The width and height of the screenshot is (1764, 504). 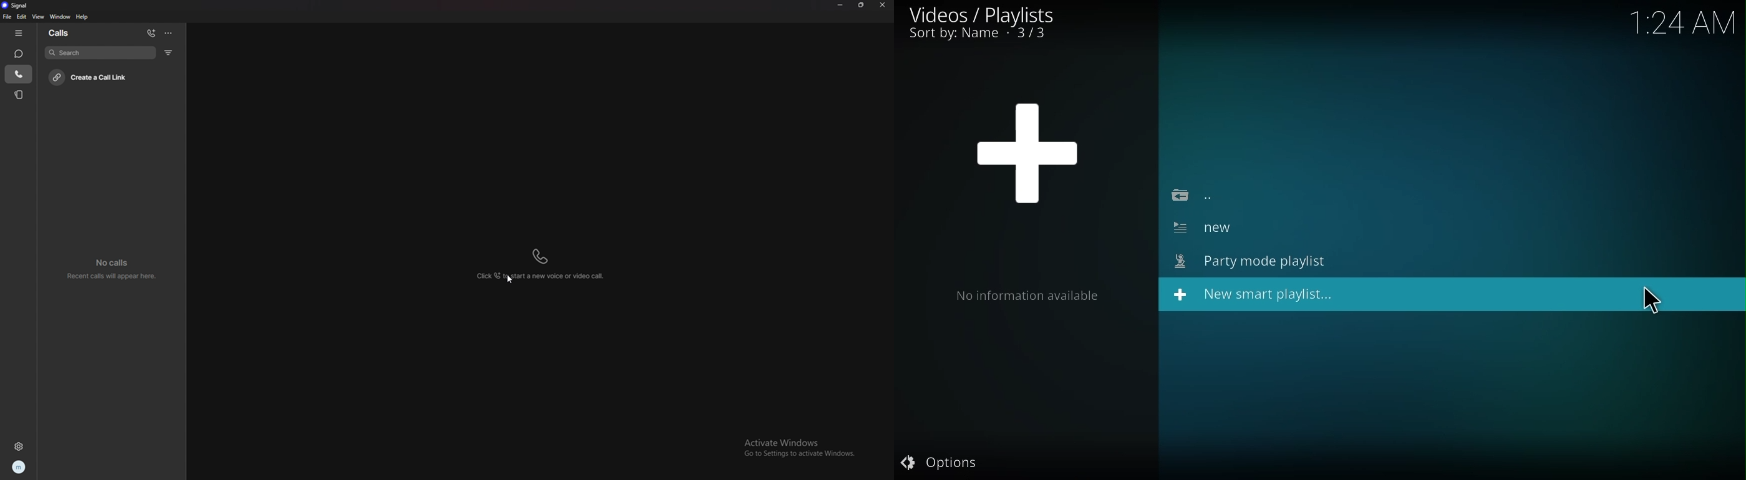 I want to click on close, so click(x=885, y=5).